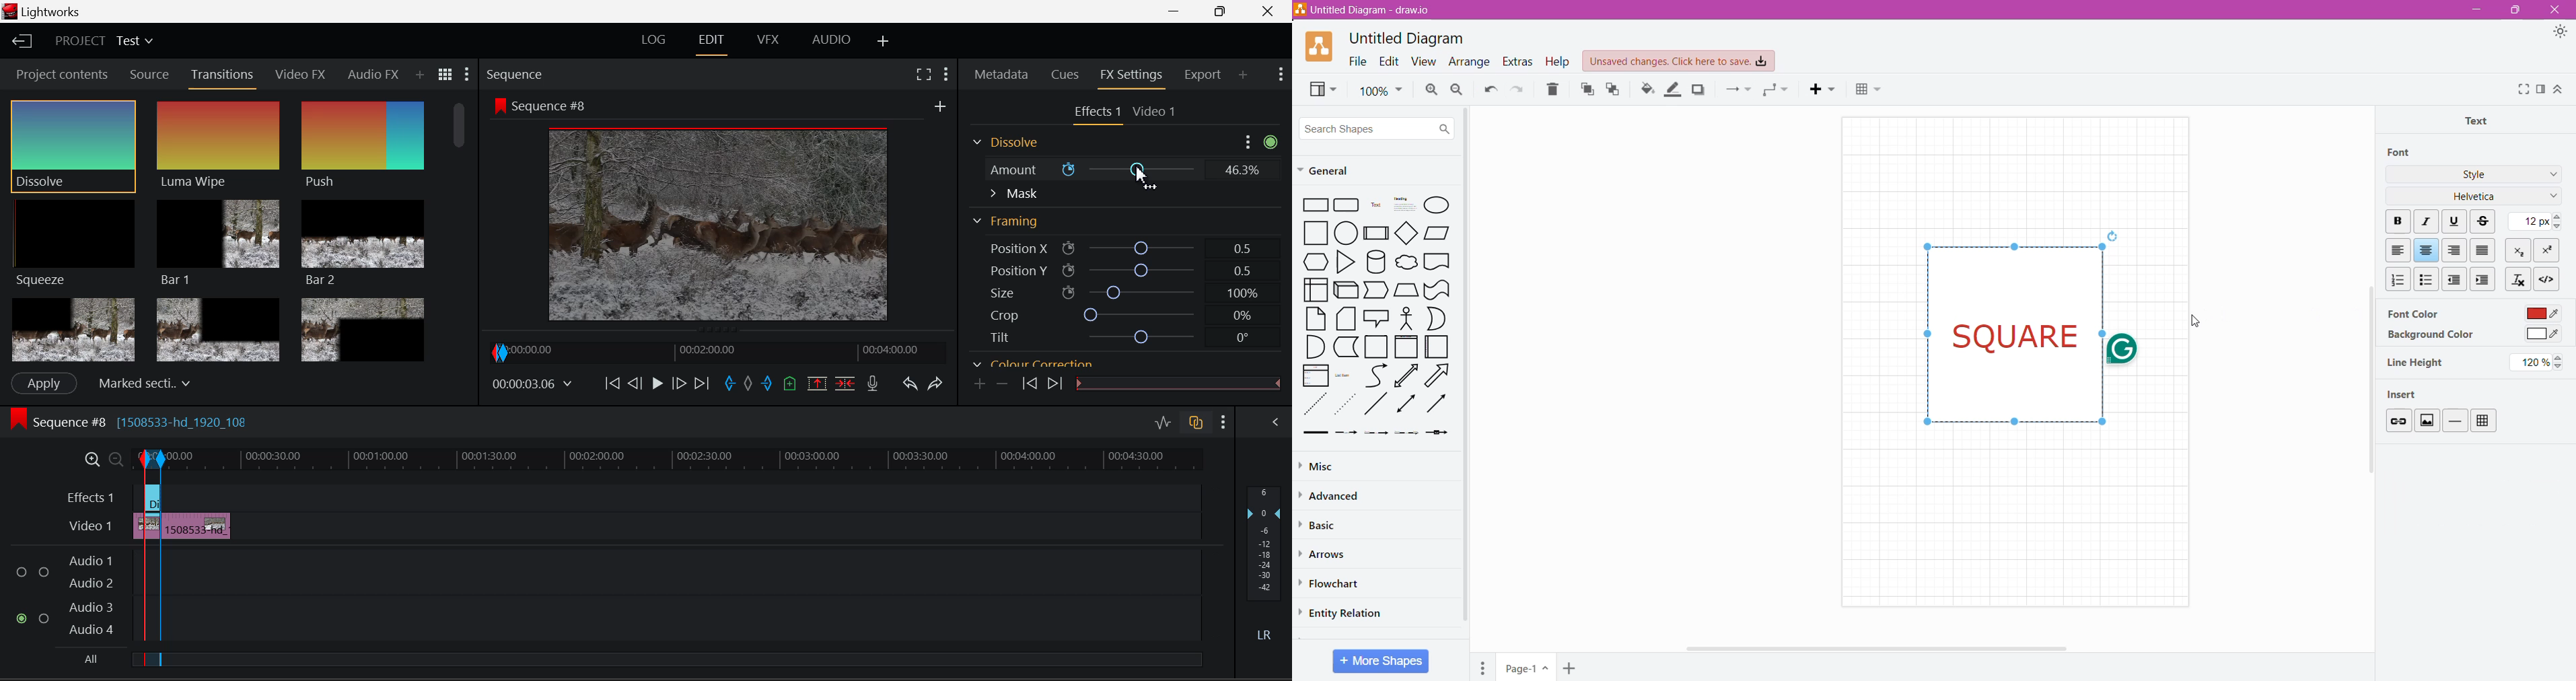  Describe the element at coordinates (873, 384) in the screenshot. I see `Record Voiceover` at that location.